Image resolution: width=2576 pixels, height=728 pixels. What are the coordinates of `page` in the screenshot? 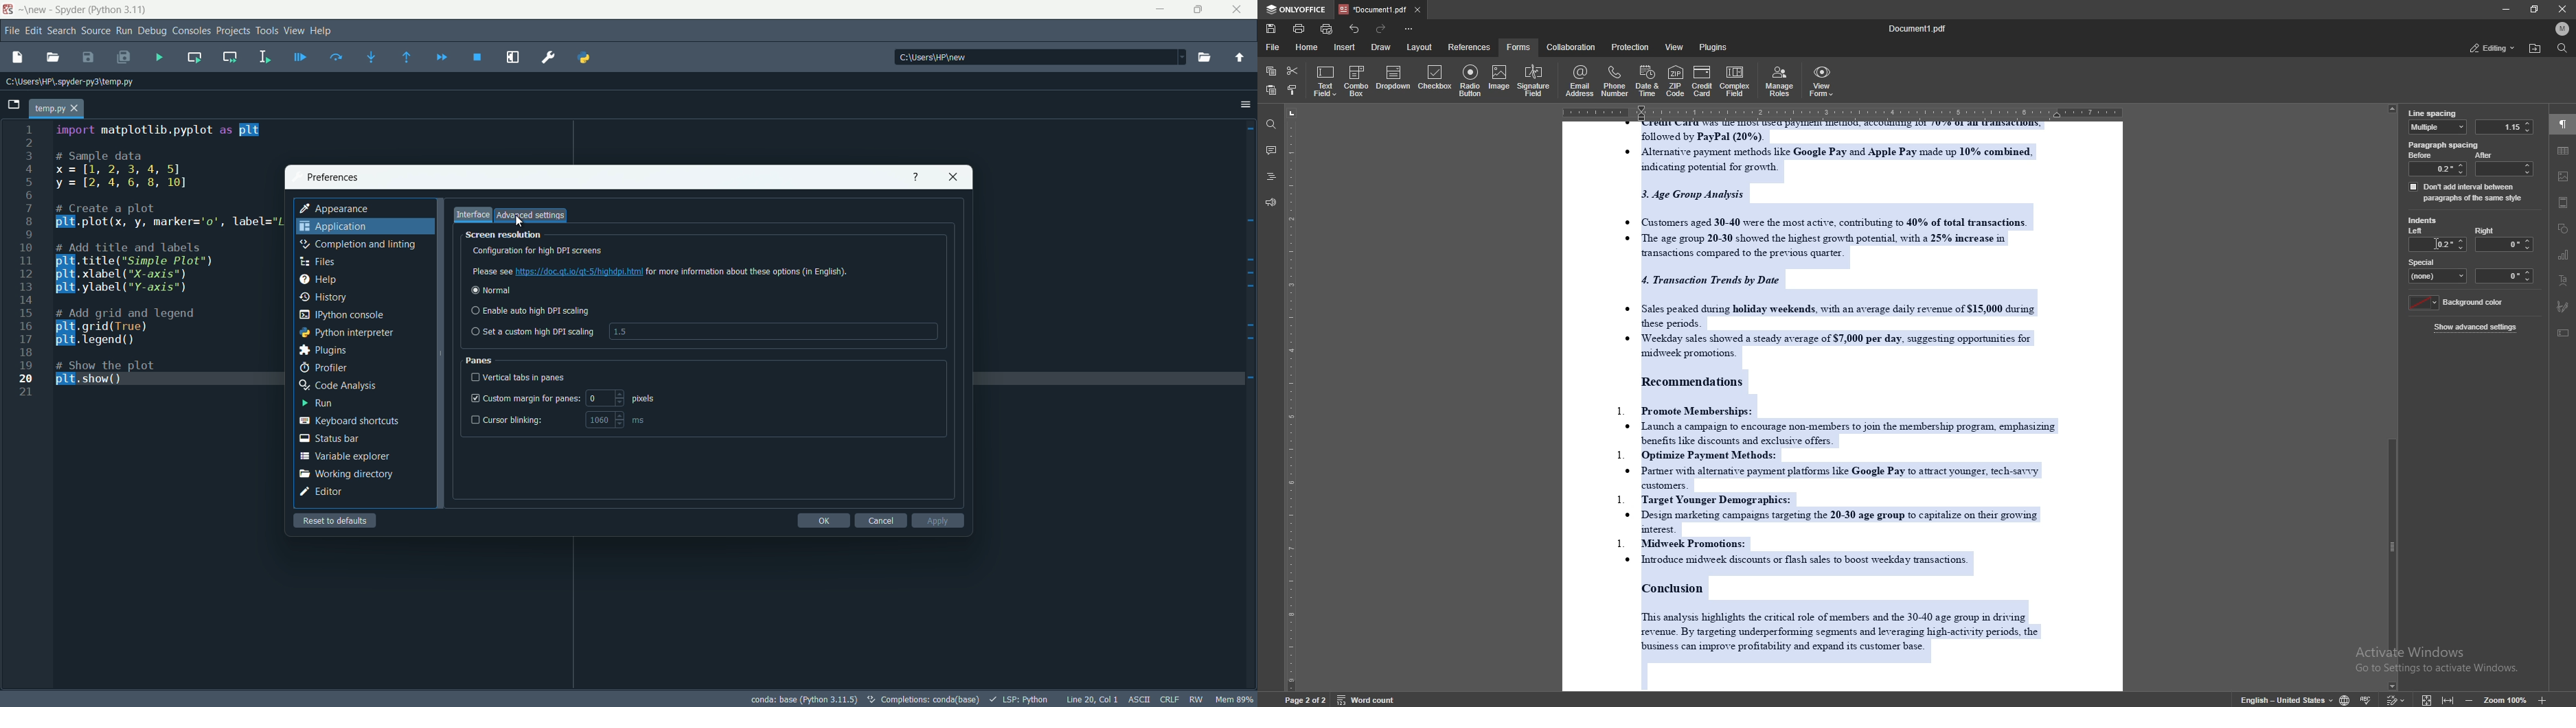 It's located at (1306, 699).